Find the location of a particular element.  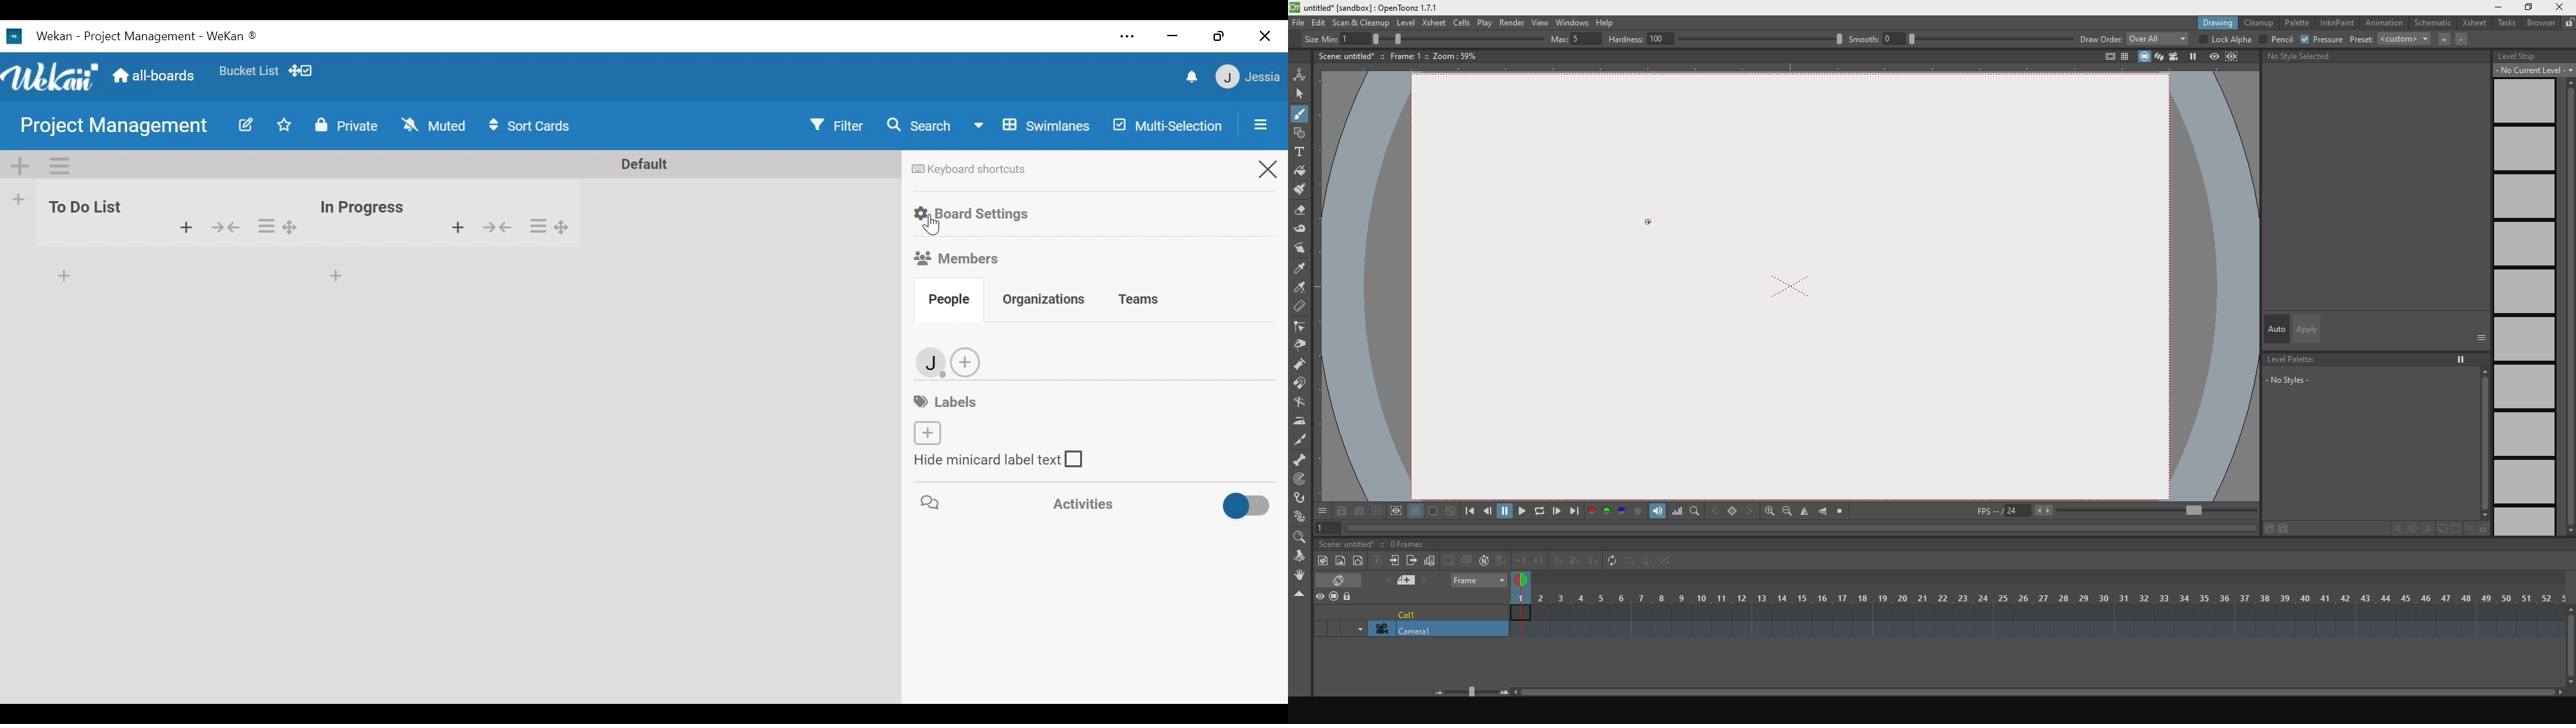

Toggle Activities is located at coordinates (1093, 505).